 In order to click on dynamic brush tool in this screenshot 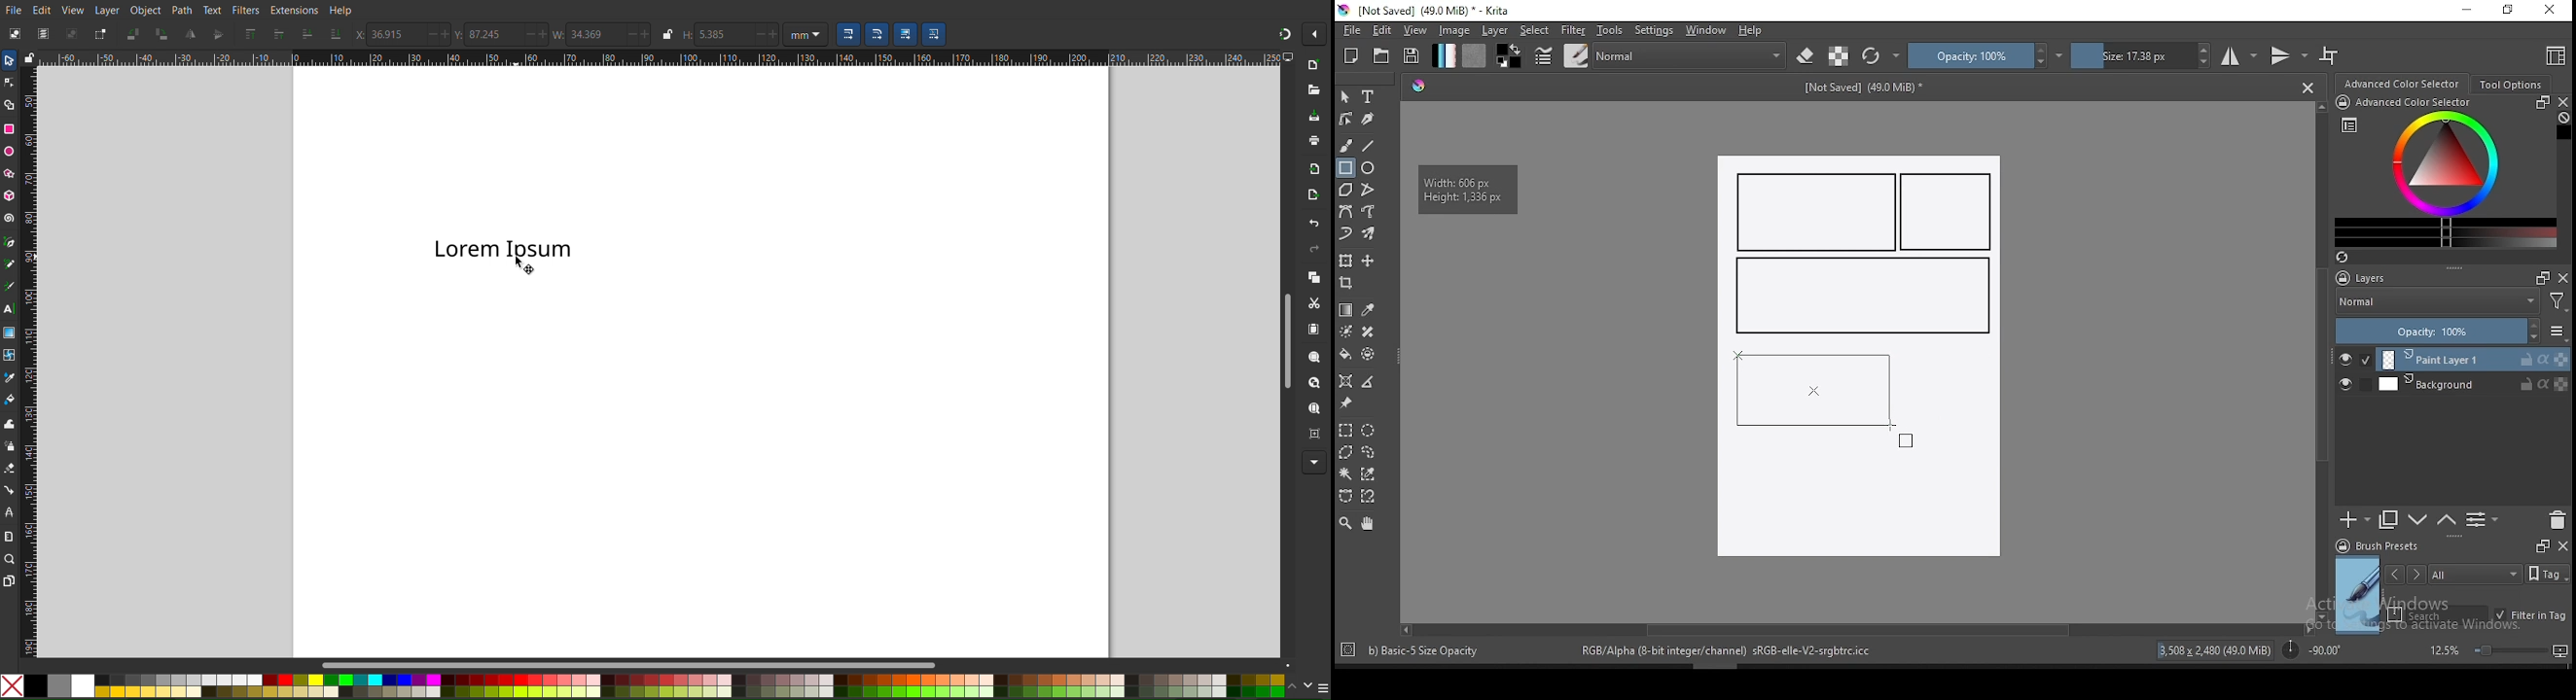, I will do `click(1345, 234)`.